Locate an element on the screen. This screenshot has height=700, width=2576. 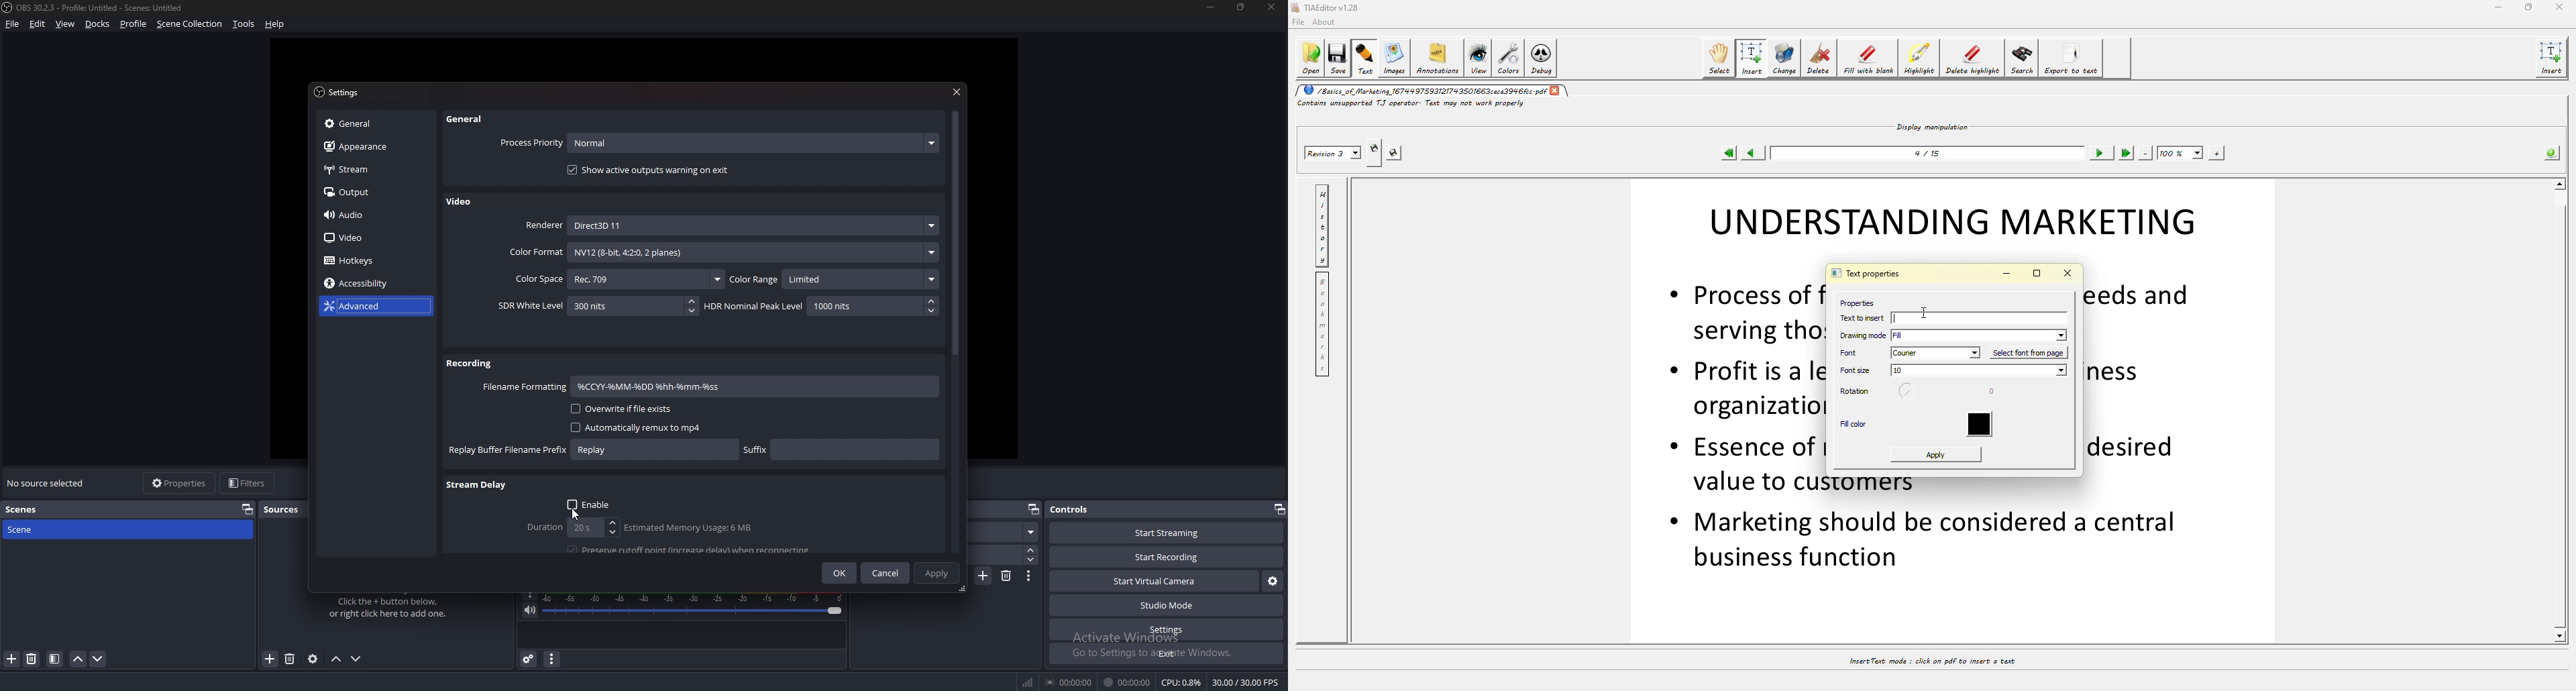
%CCYY-%MM-%DD %hh-%mm-%ss is located at coordinates (681, 386).